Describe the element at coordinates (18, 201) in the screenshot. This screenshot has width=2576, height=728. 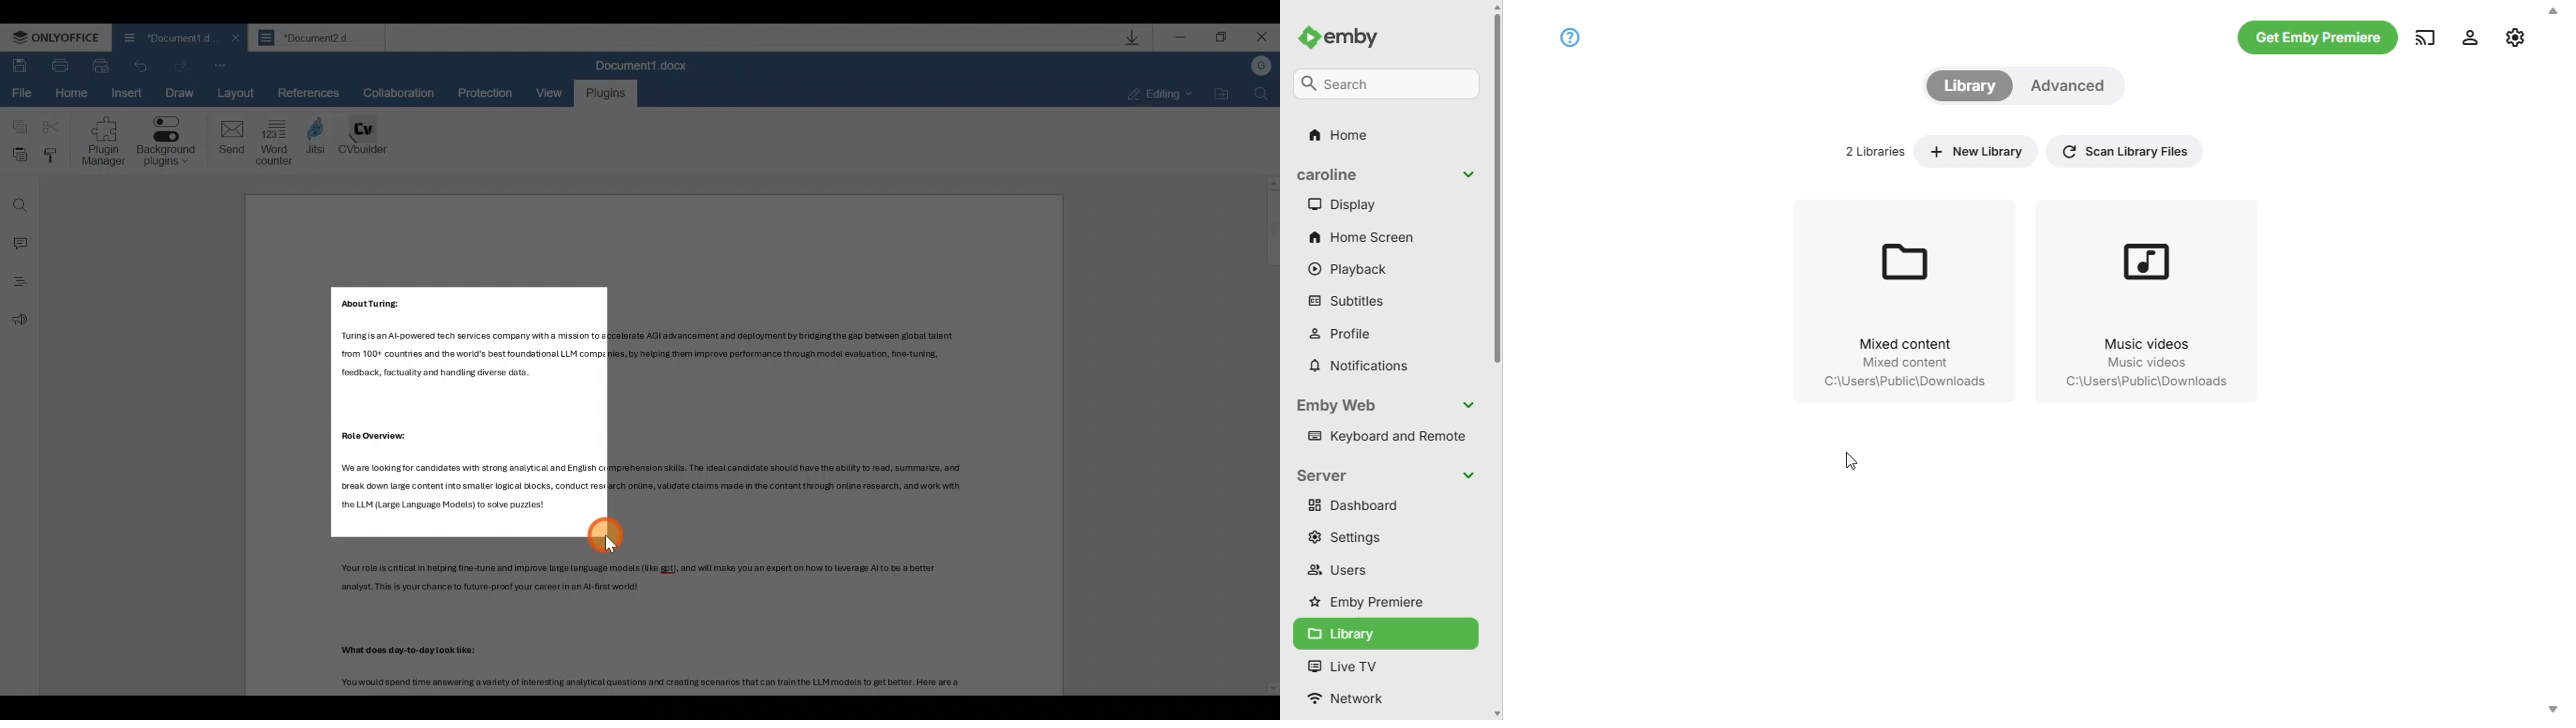
I see `Find` at that location.